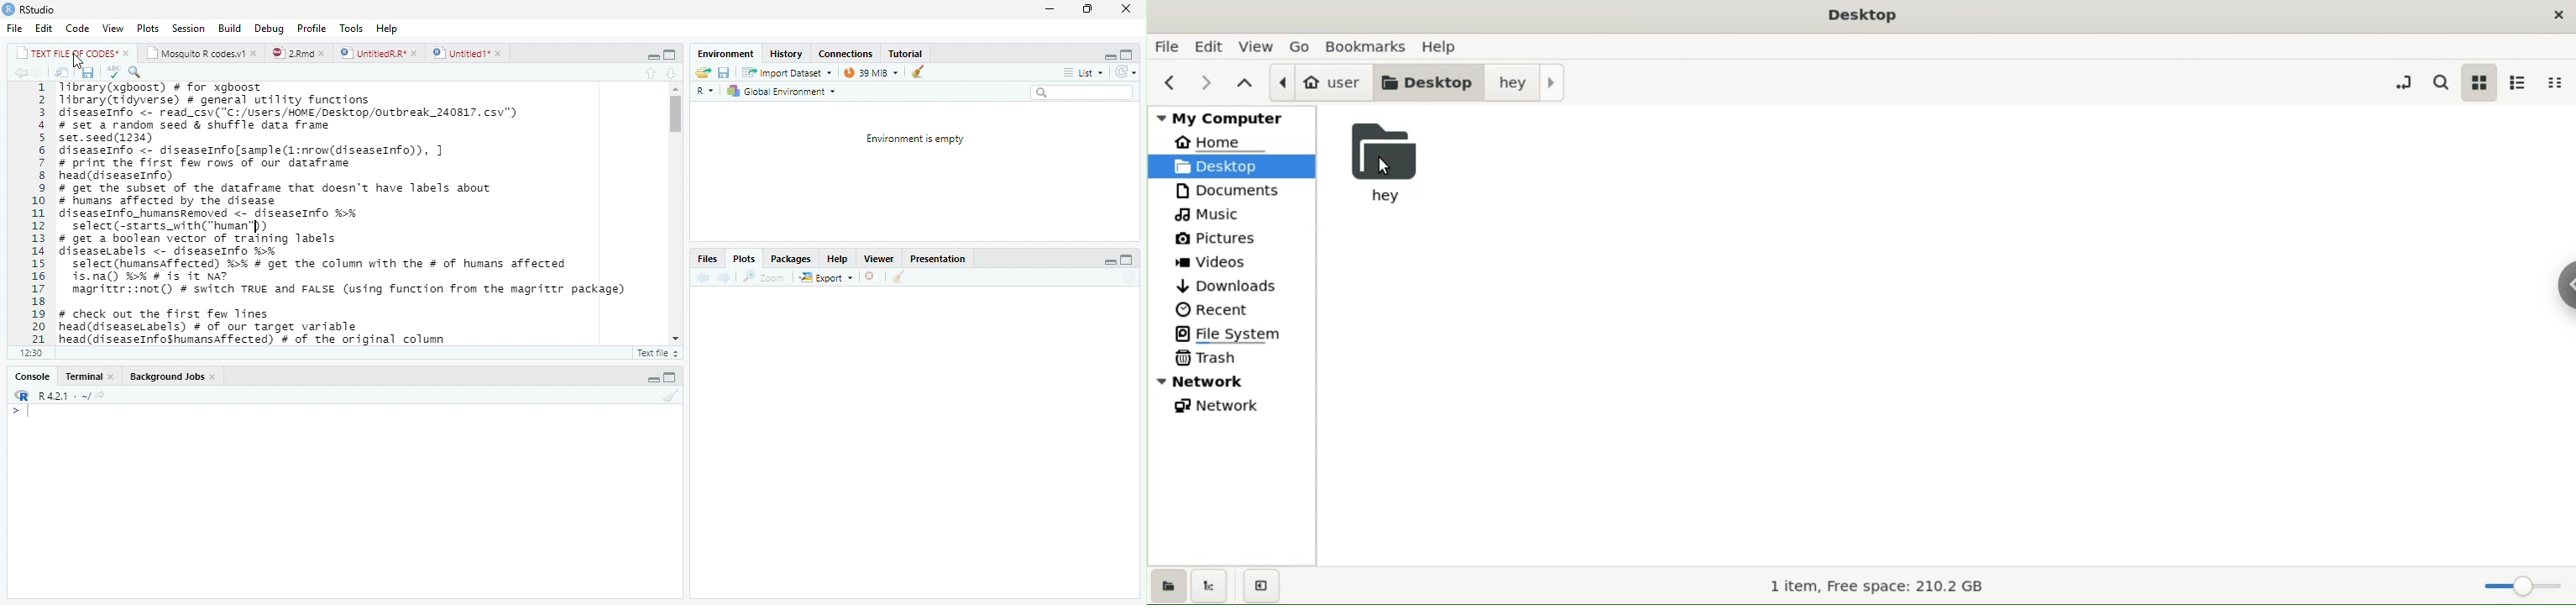 Image resolution: width=2576 pixels, height=616 pixels. I want to click on Next, so click(724, 278).